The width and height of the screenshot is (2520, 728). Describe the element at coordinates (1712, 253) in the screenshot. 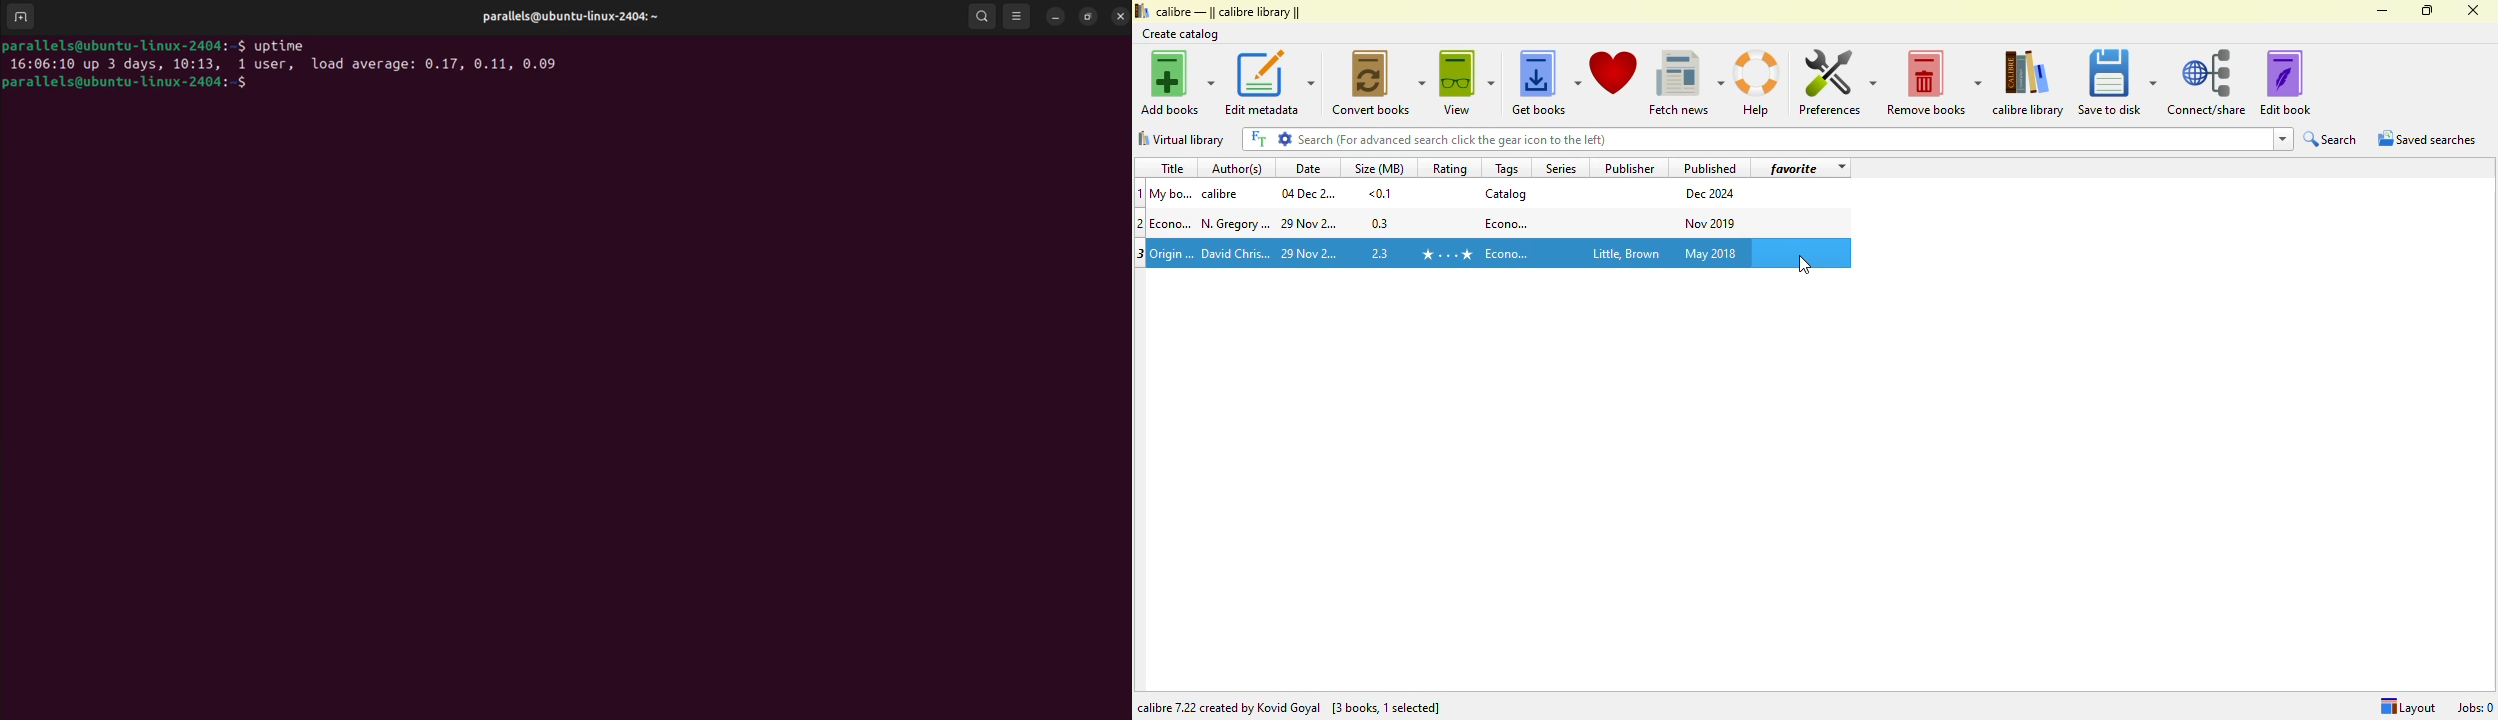

I see `publish date` at that location.